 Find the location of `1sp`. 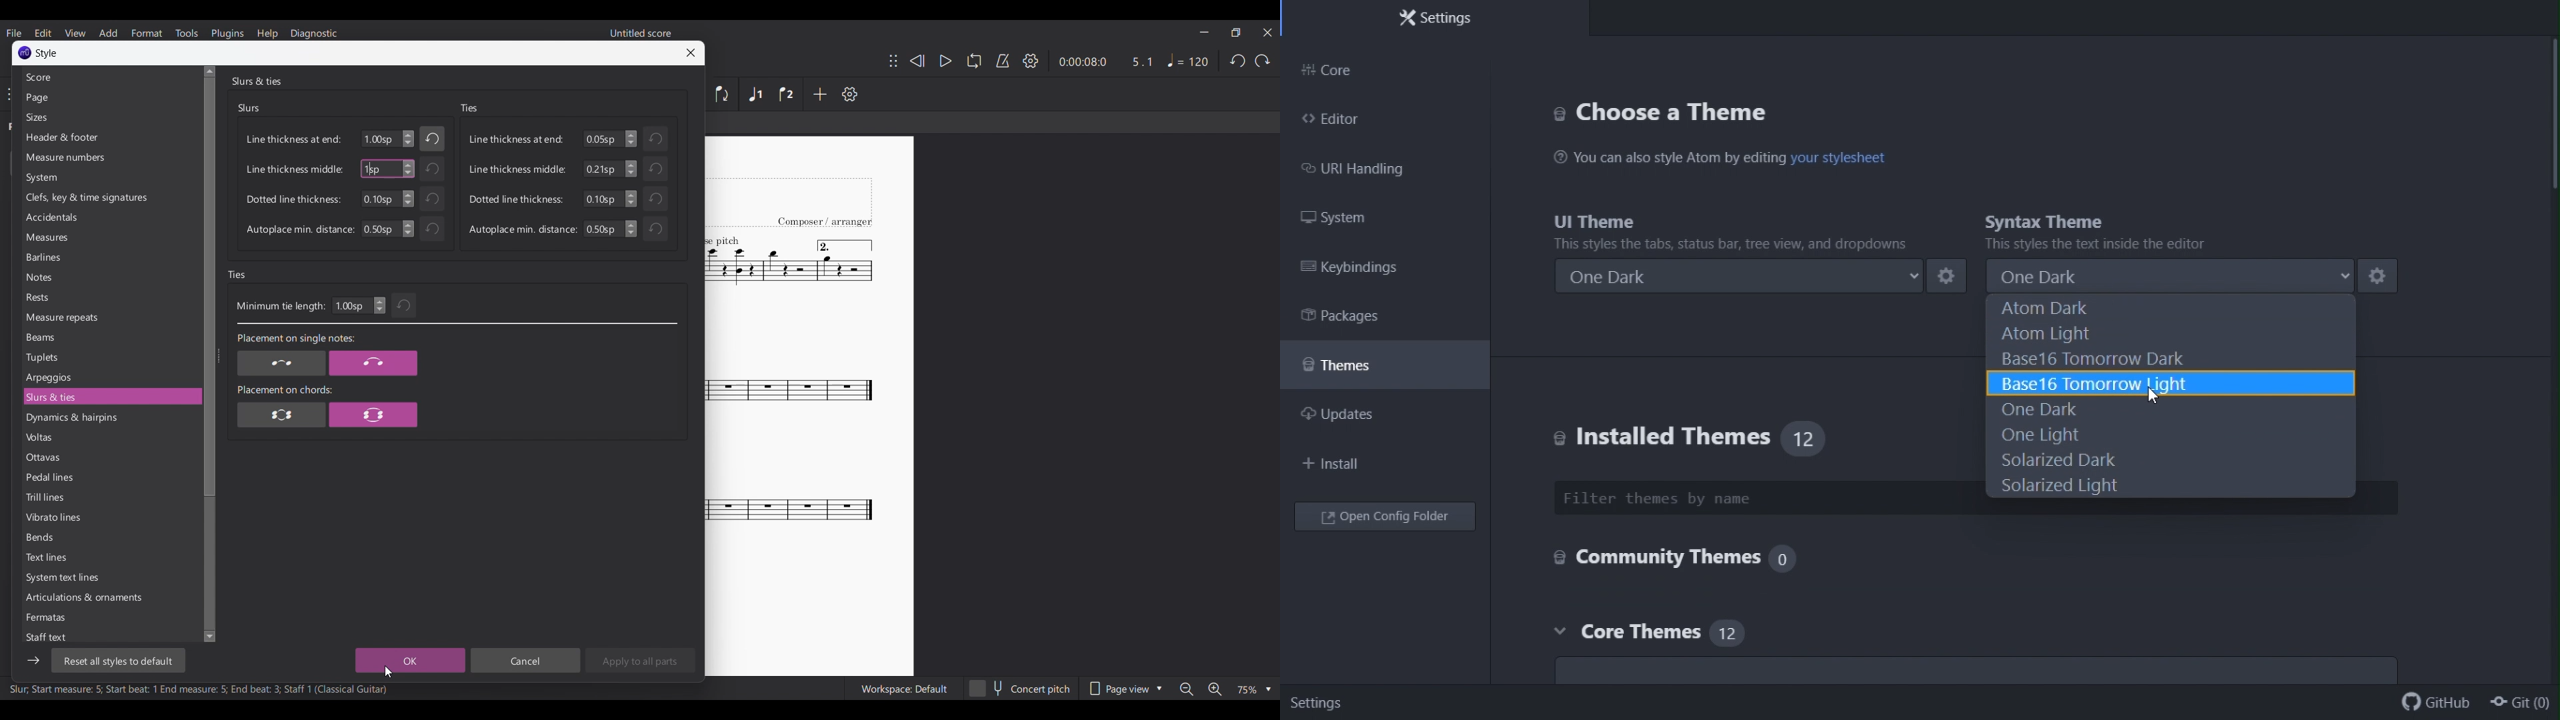

1sp is located at coordinates (372, 169).